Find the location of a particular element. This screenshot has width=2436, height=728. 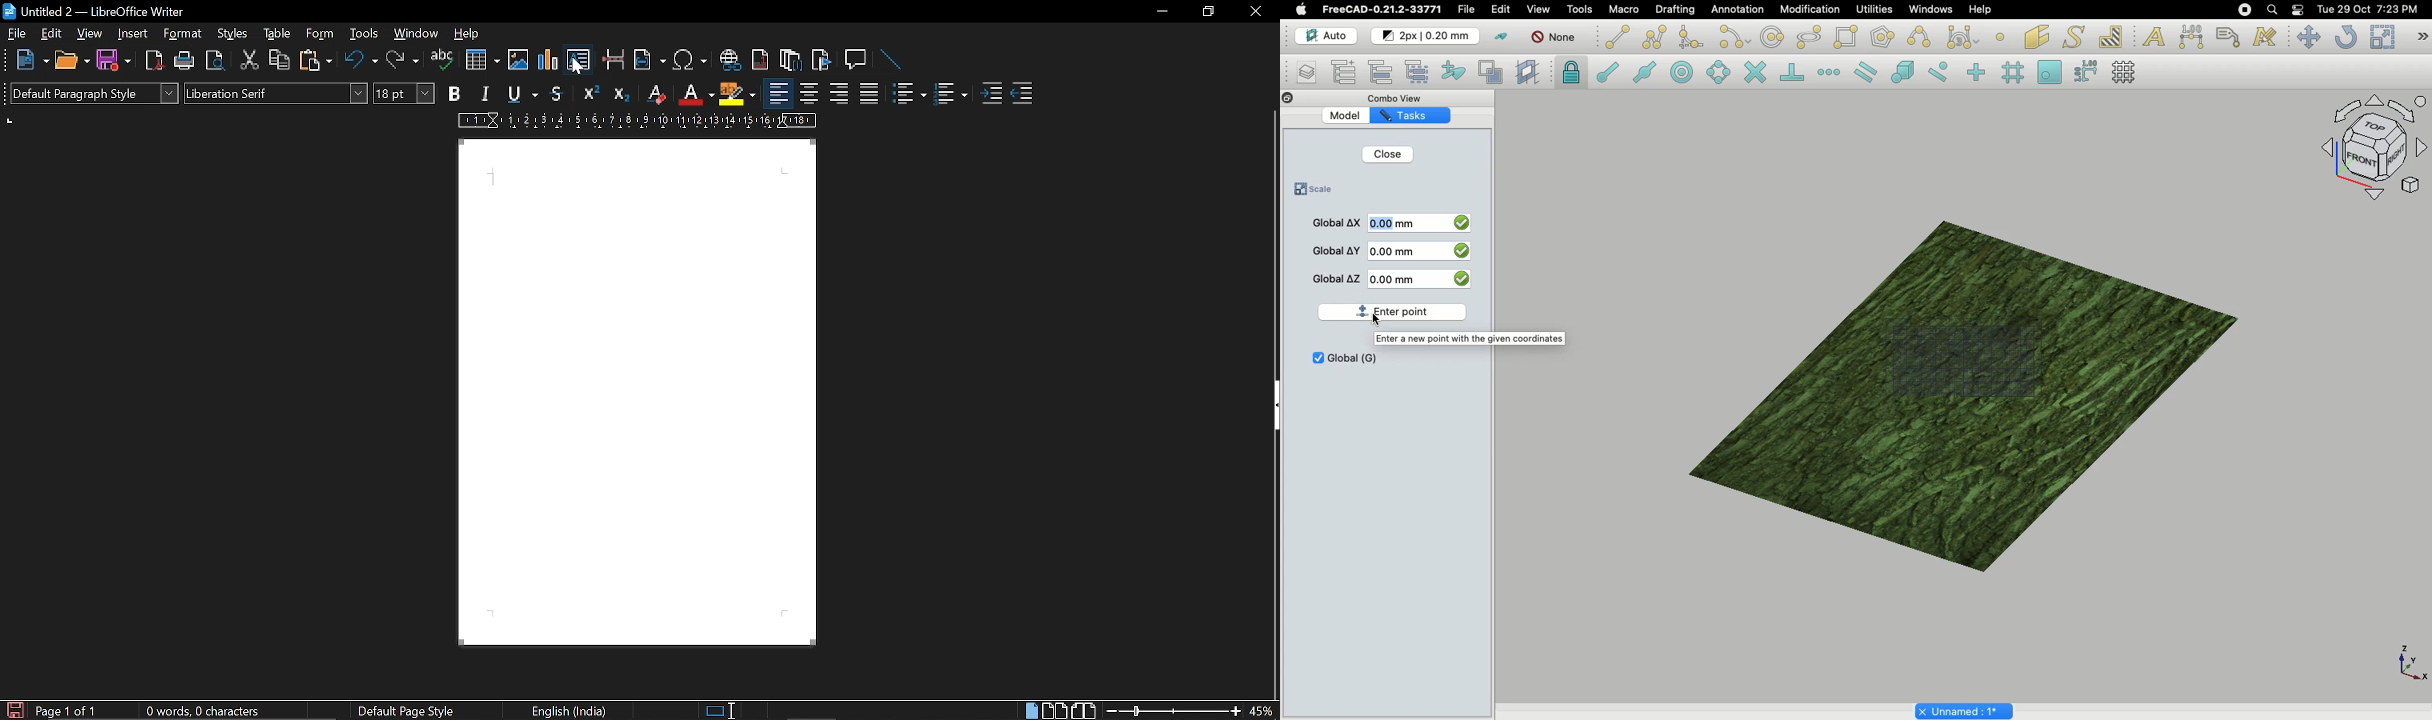

Apple logo is located at coordinates (1301, 9).